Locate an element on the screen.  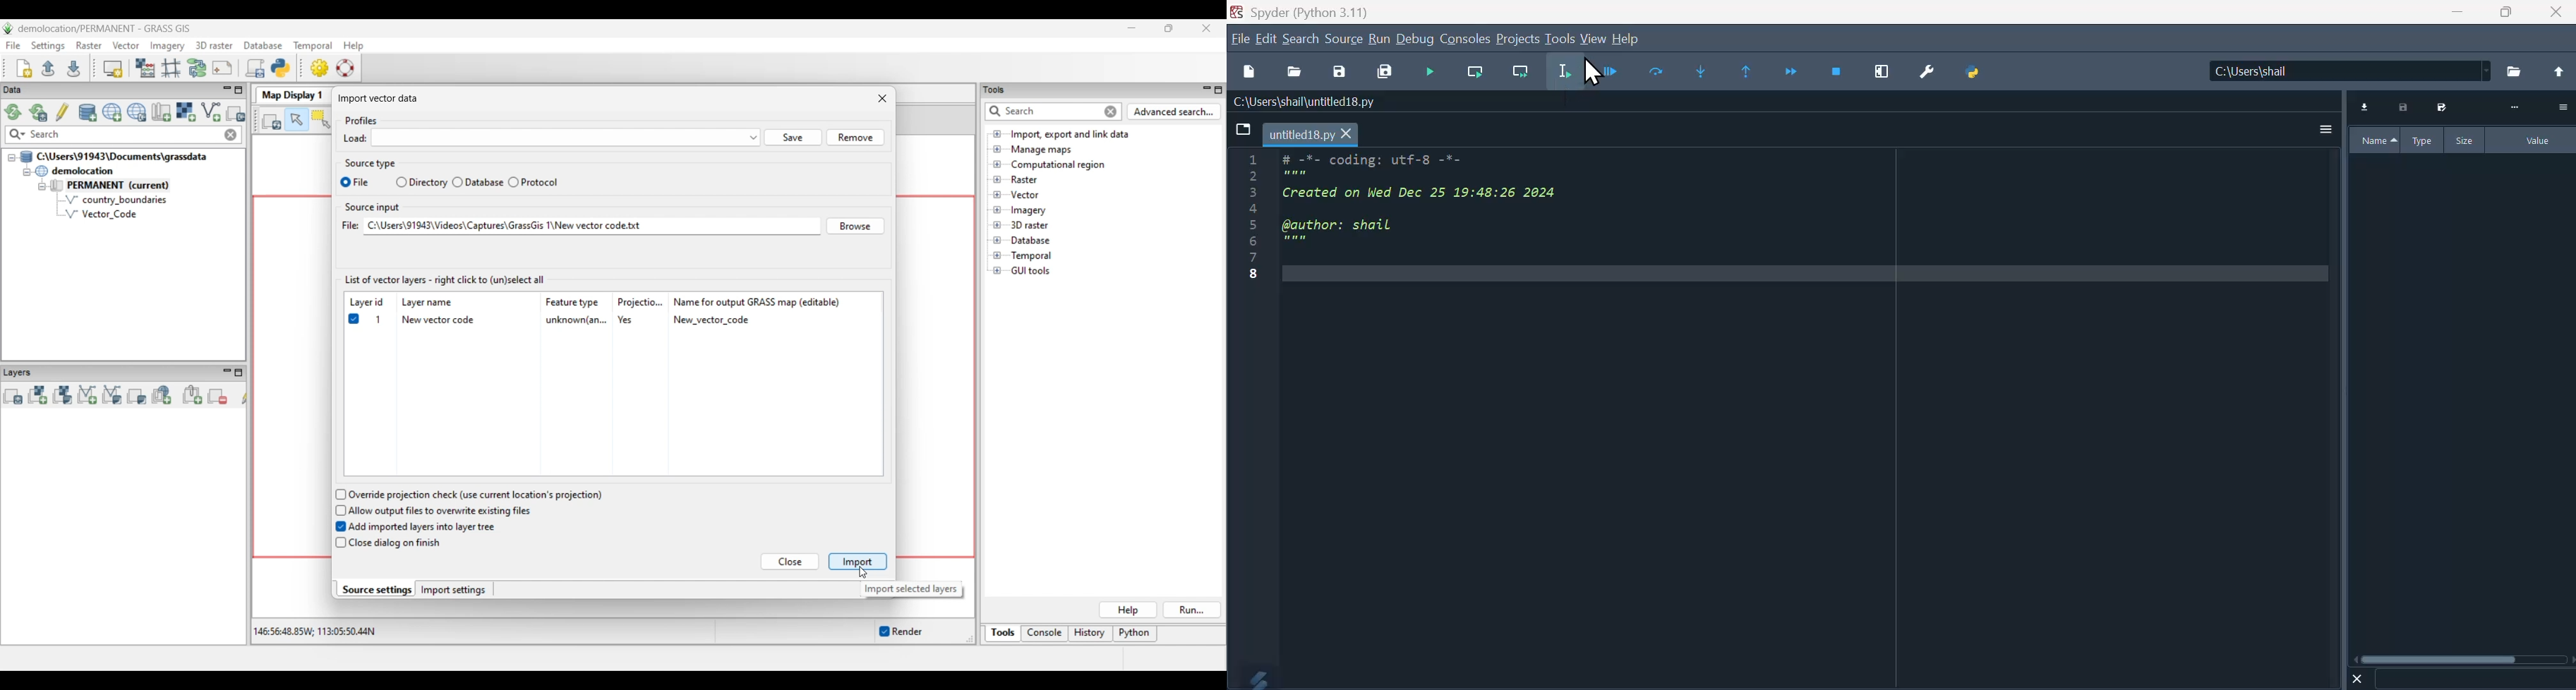
Open up is located at coordinates (2557, 73).